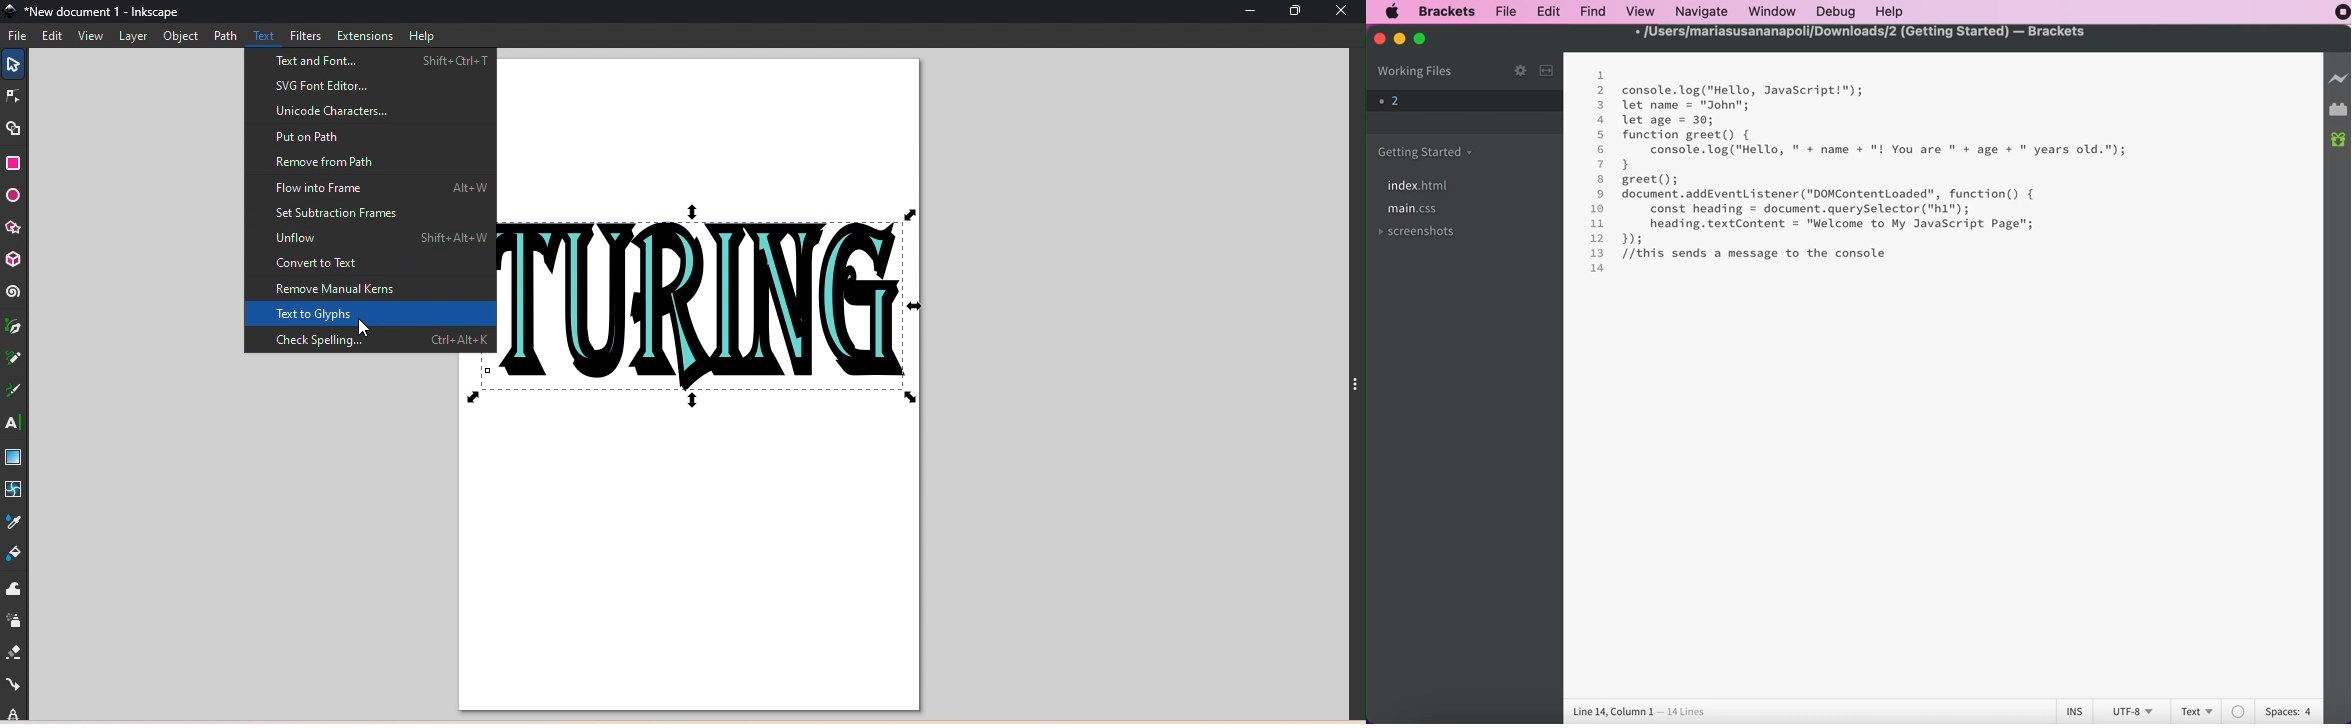  What do you see at coordinates (1503, 13) in the screenshot?
I see `file` at bounding box center [1503, 13].